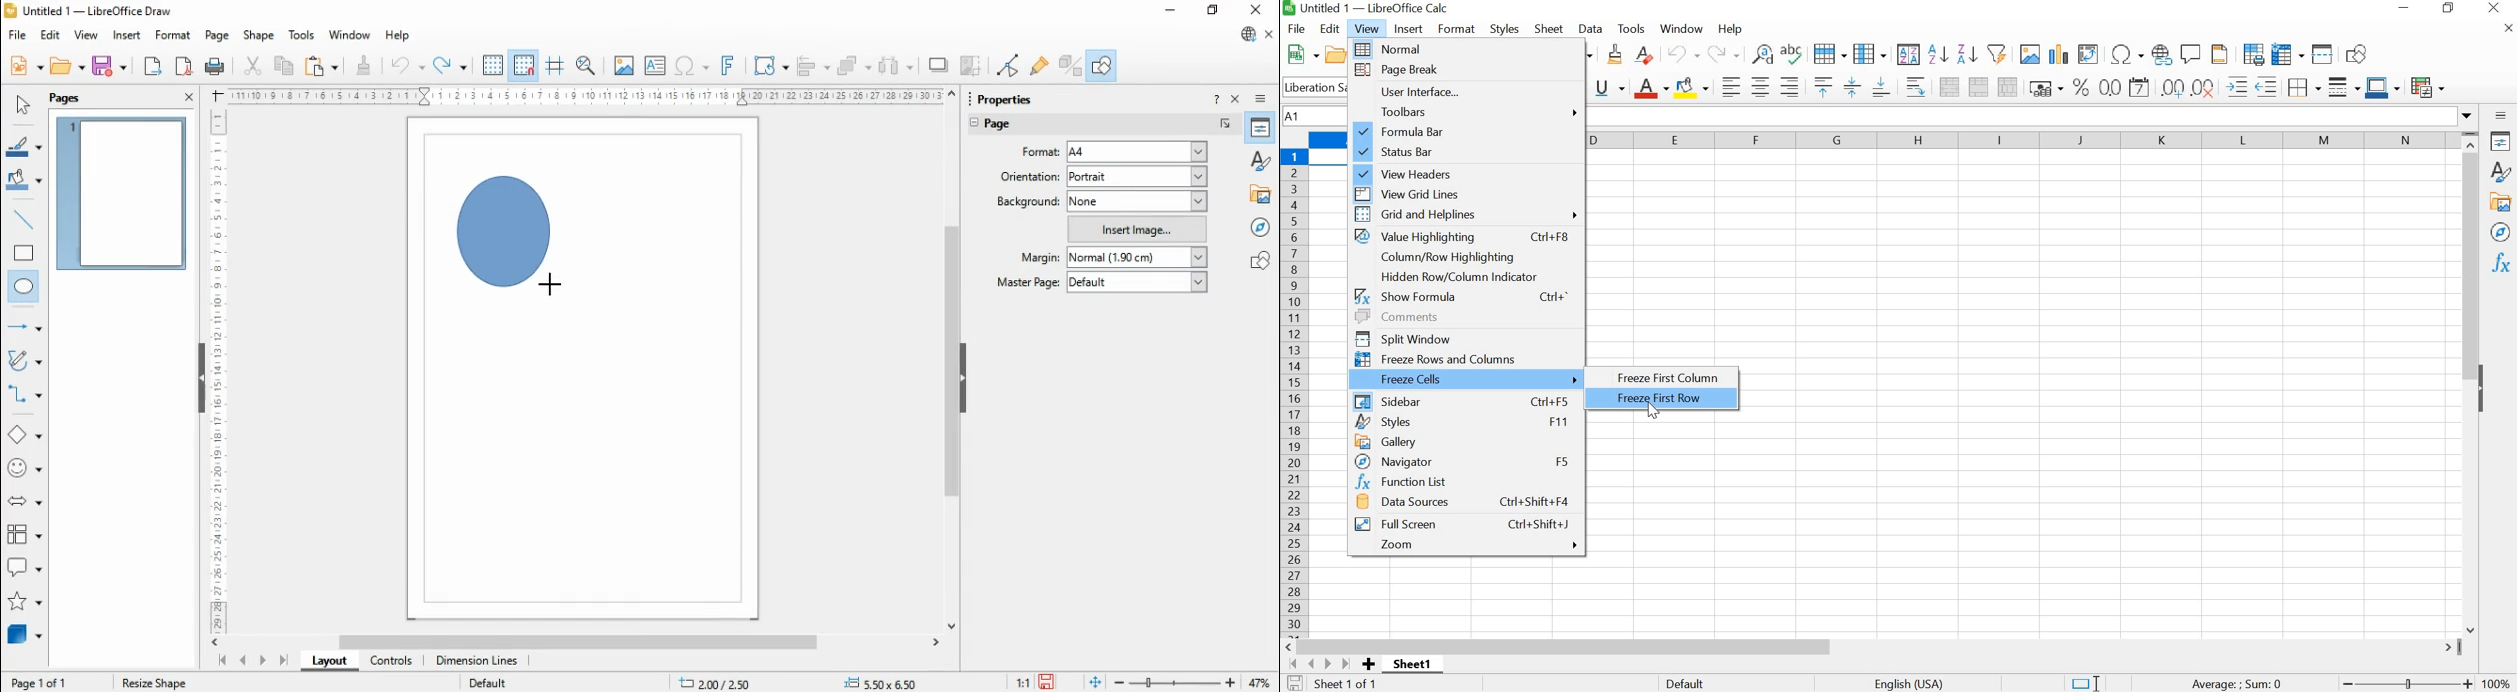 This screenshot has width=2520, height=700. Describe the element at coordinates (174, 36) in the screenshot. I see `format` at that location.